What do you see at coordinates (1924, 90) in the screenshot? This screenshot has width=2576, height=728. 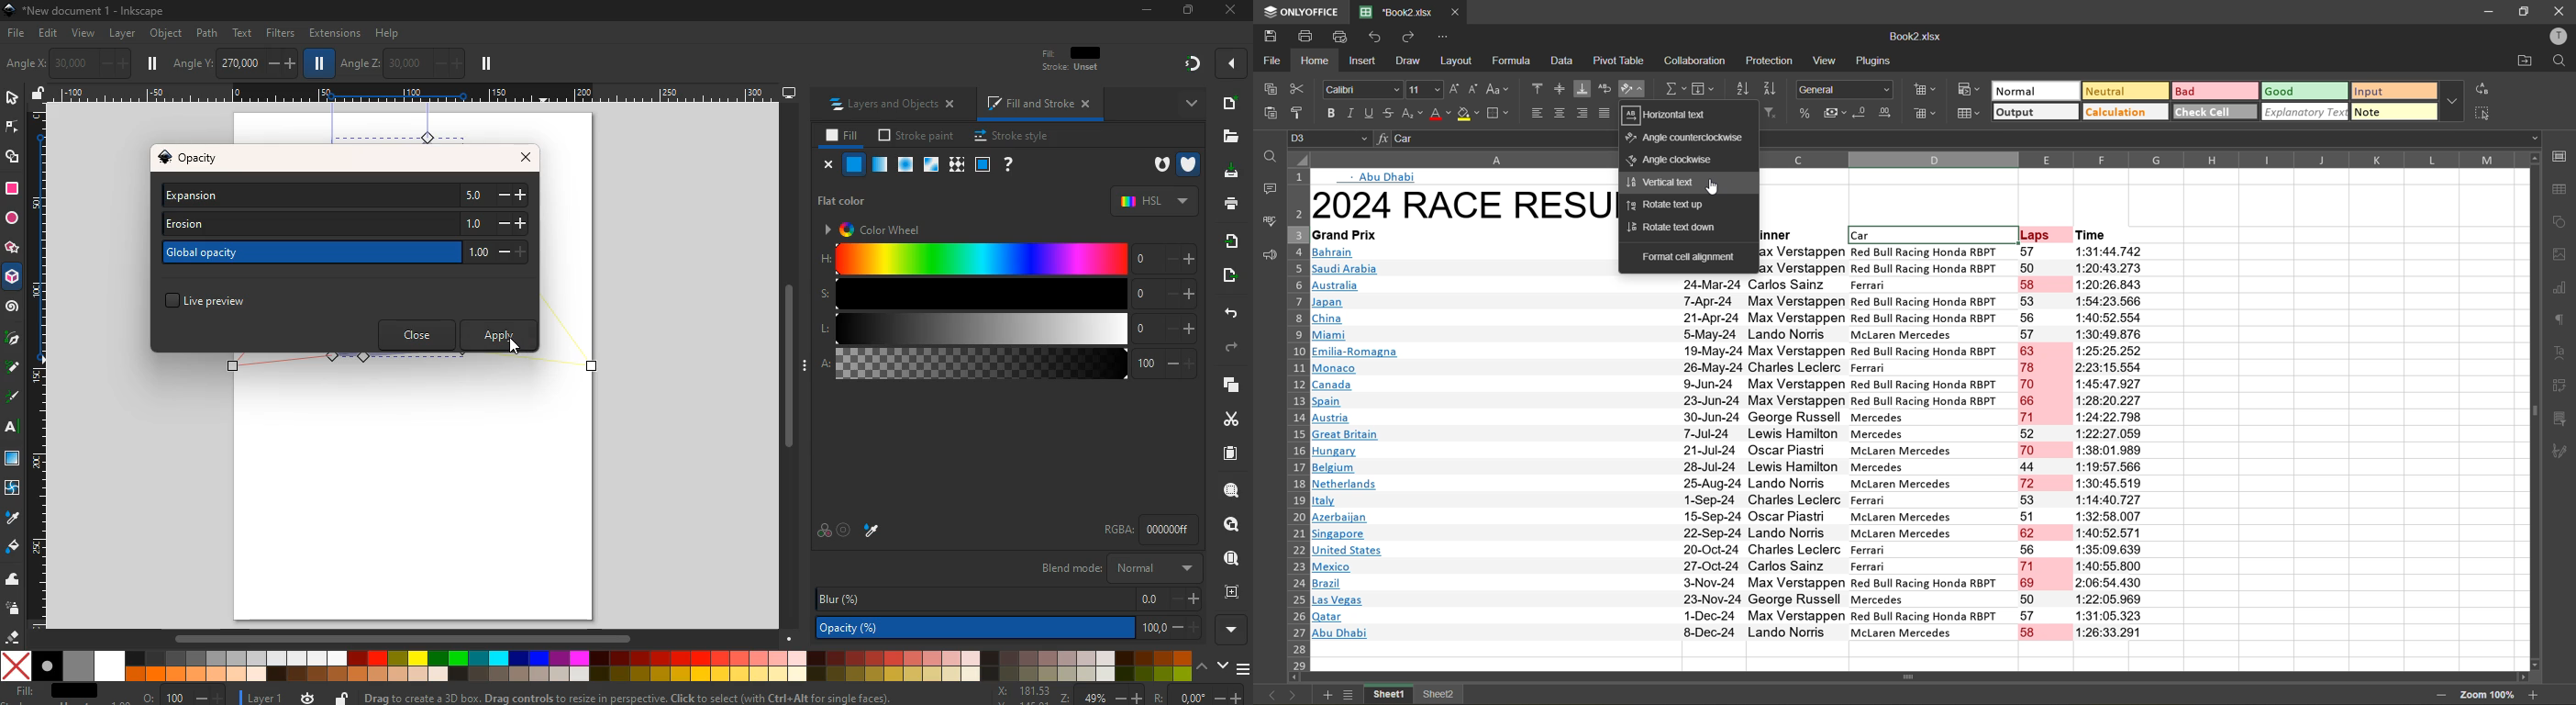 I see `insert cells` at bounding box center [1924, 90].